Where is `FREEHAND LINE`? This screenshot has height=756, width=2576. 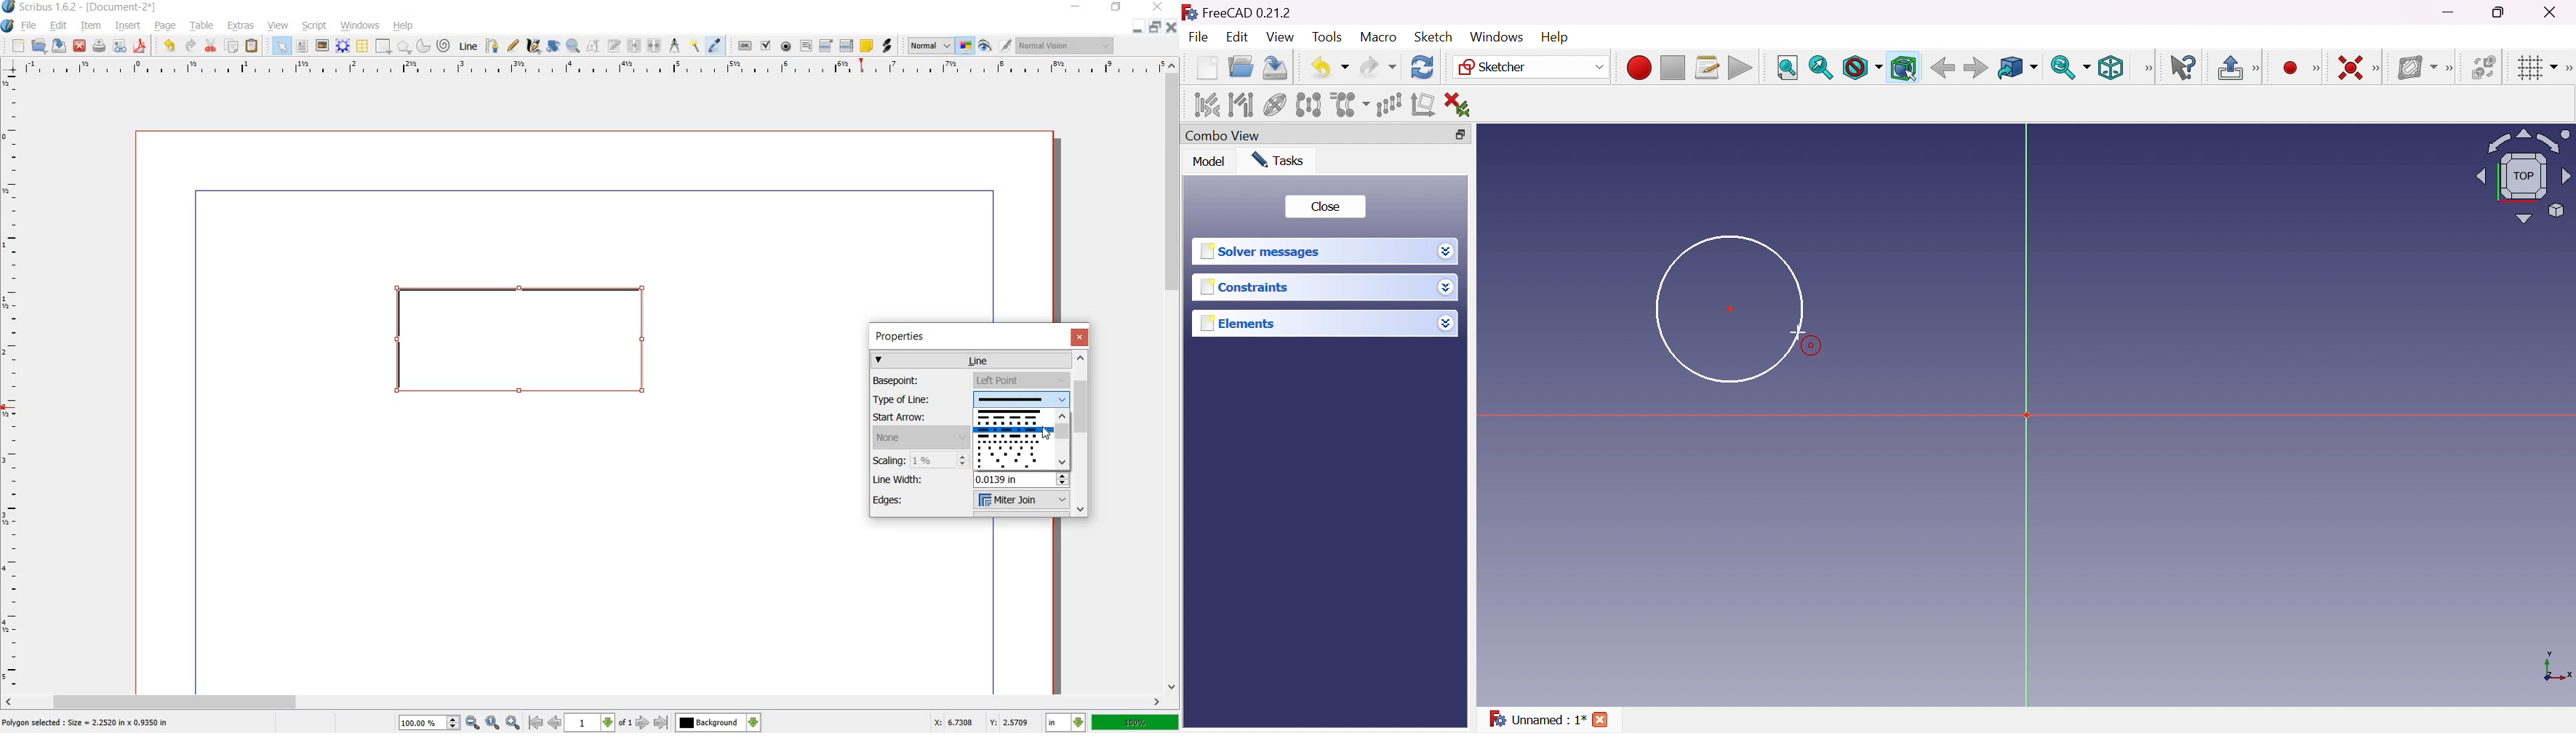 FREEHAND LINE is located at coordinates (513, 46).